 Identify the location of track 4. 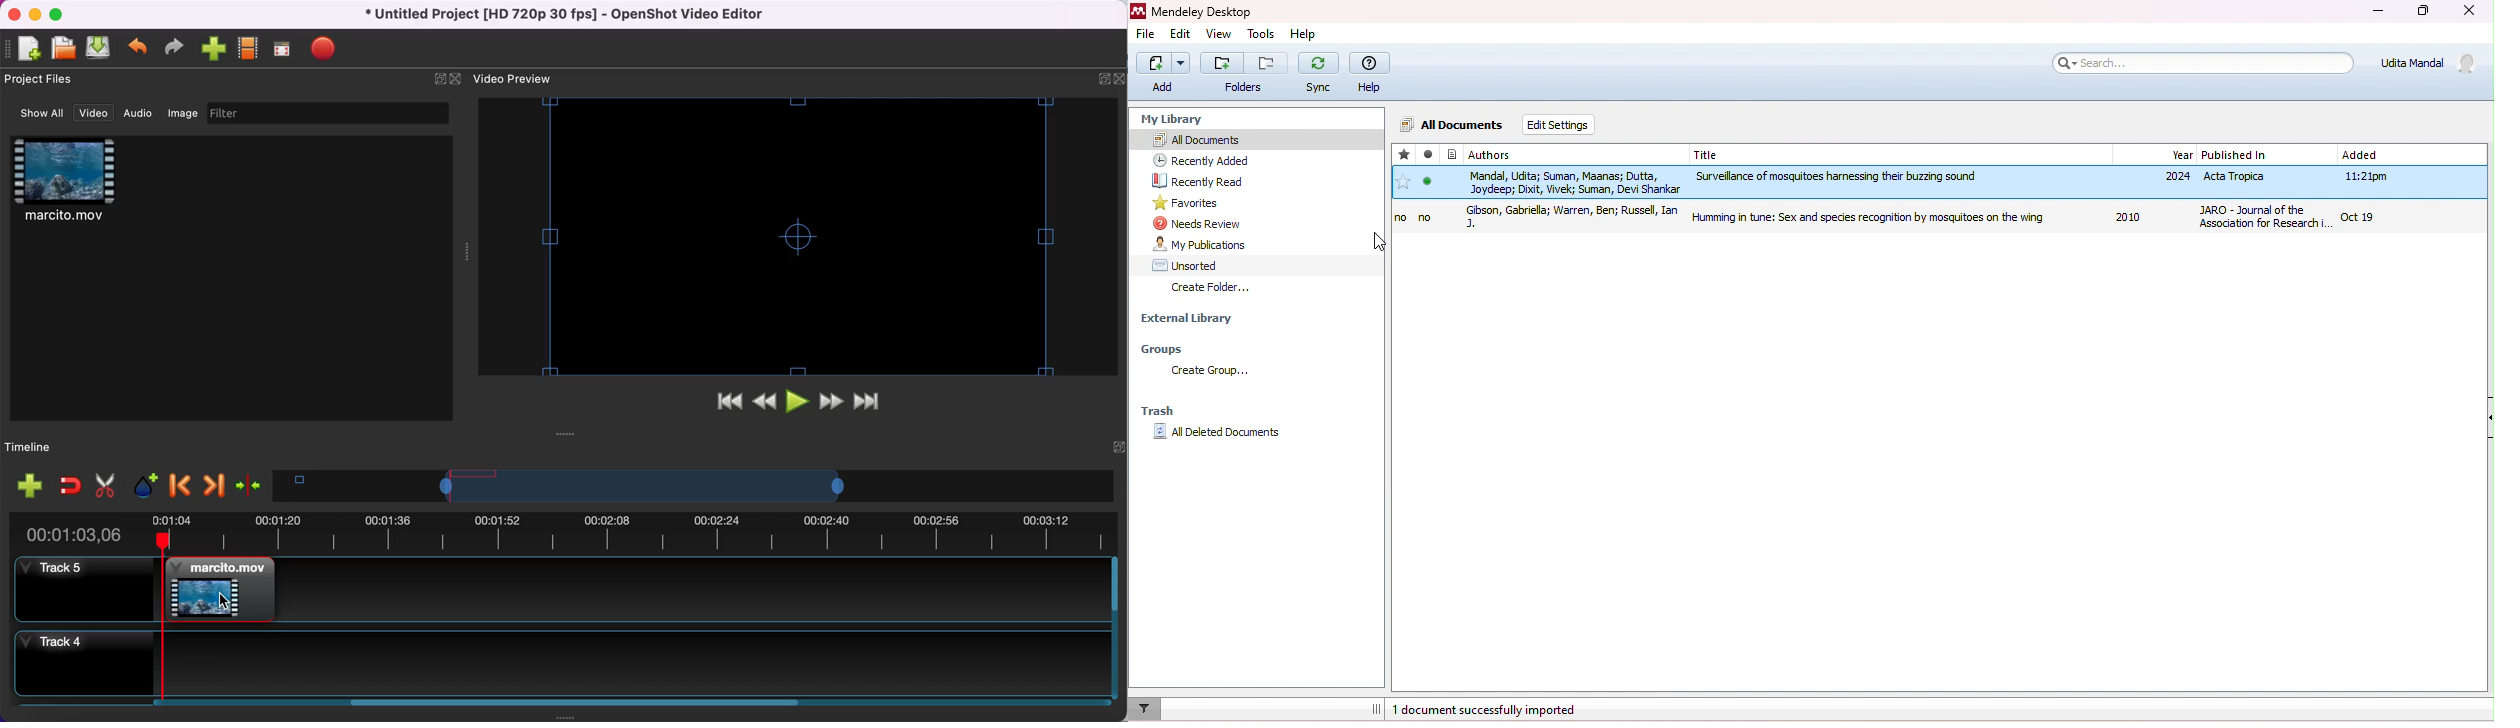
(557, 663).